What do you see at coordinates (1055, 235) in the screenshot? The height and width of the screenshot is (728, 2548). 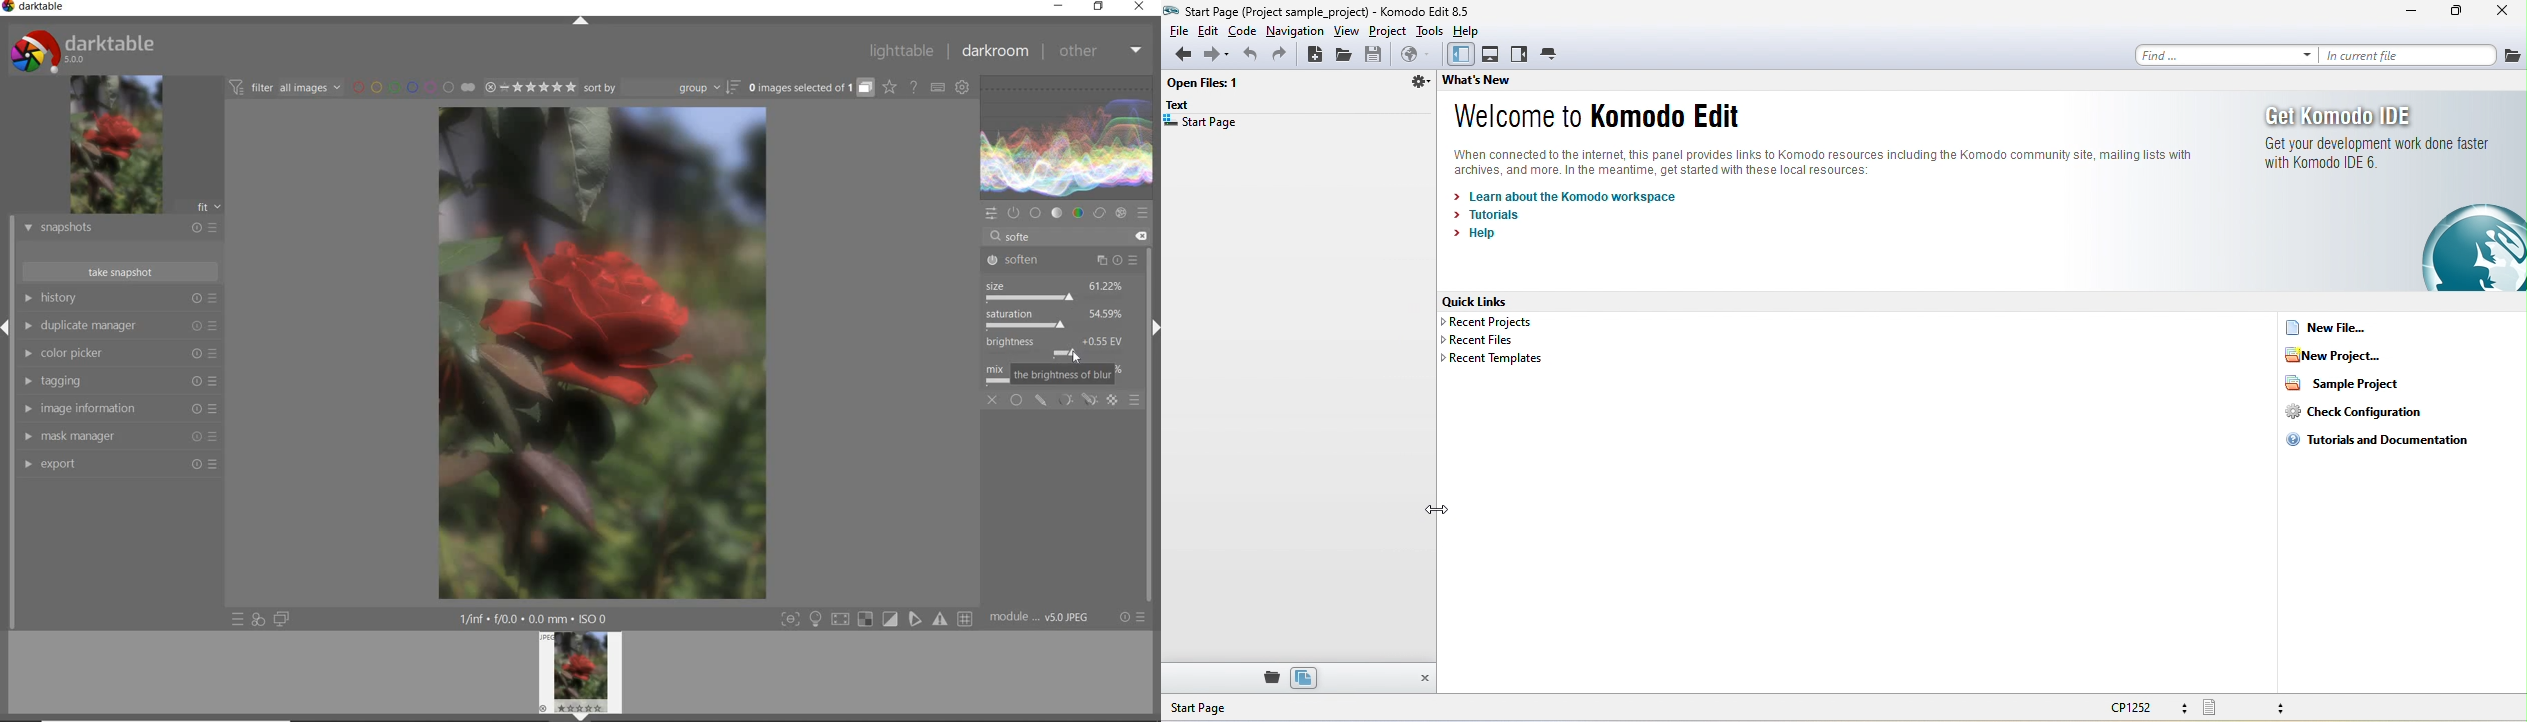 I see `search modules by name` at bounding box center [1055, 235].